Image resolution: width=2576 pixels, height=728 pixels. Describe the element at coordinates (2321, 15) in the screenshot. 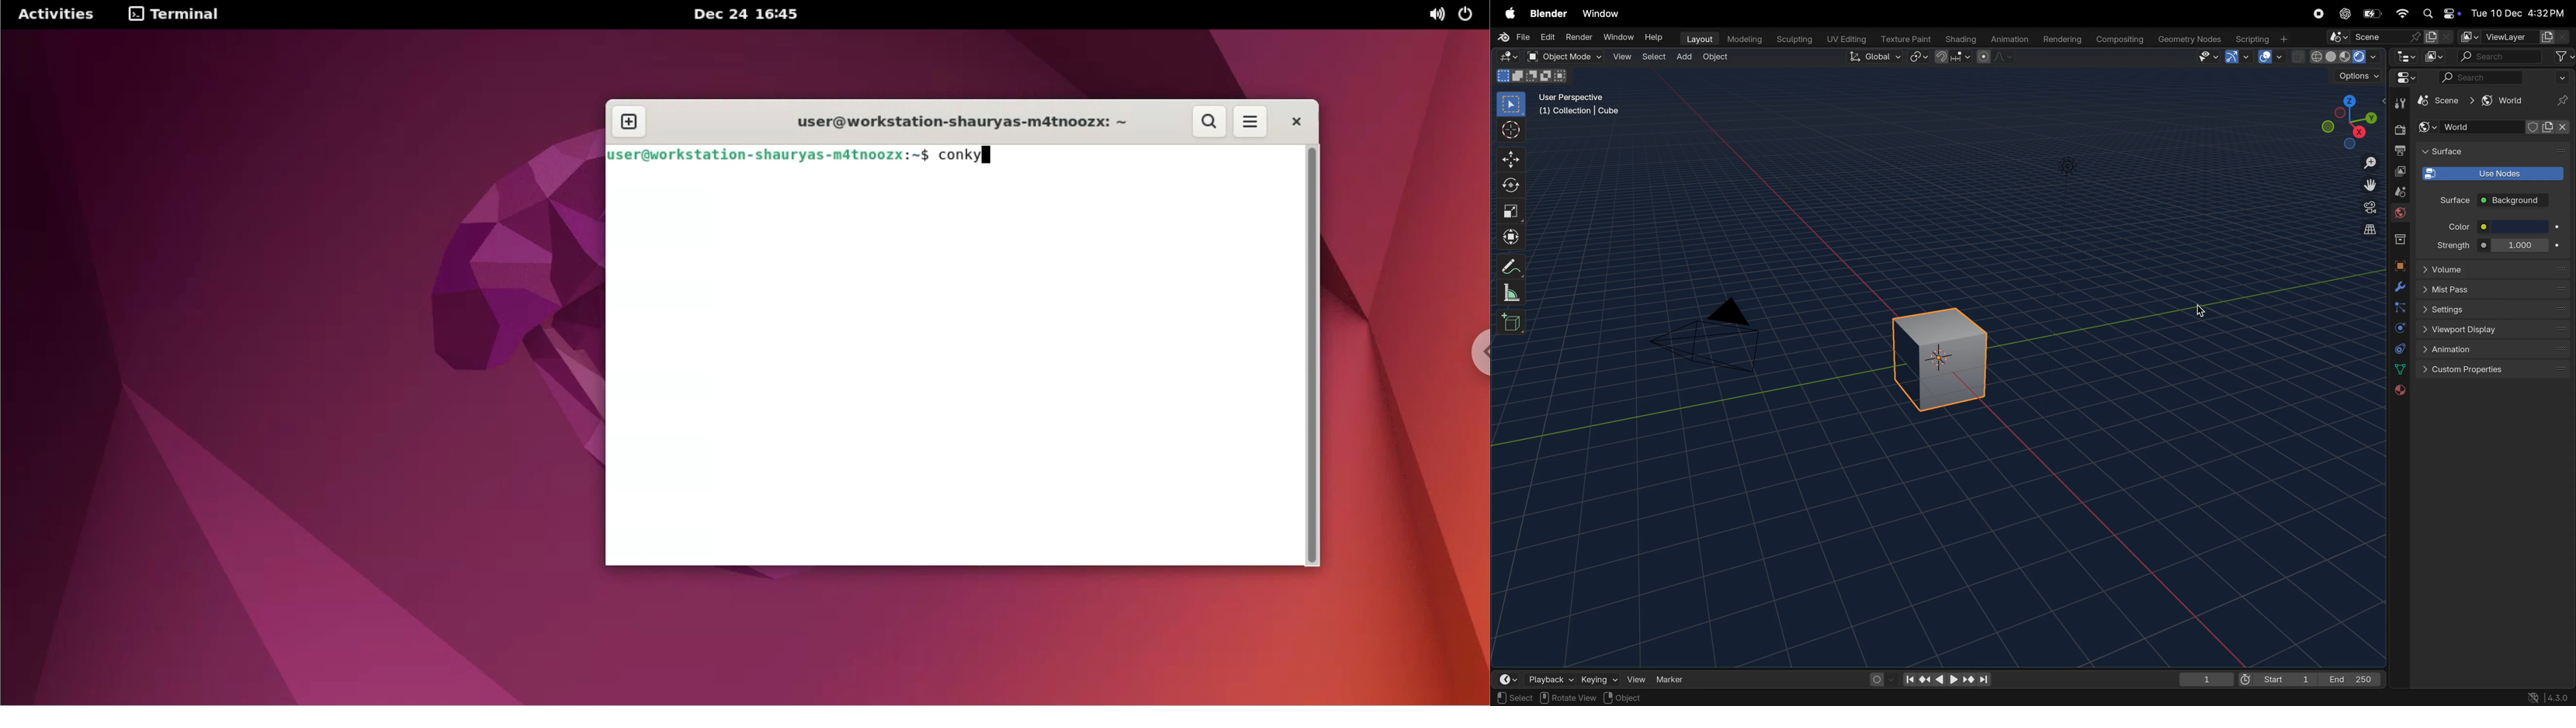

I see `record` at that location.